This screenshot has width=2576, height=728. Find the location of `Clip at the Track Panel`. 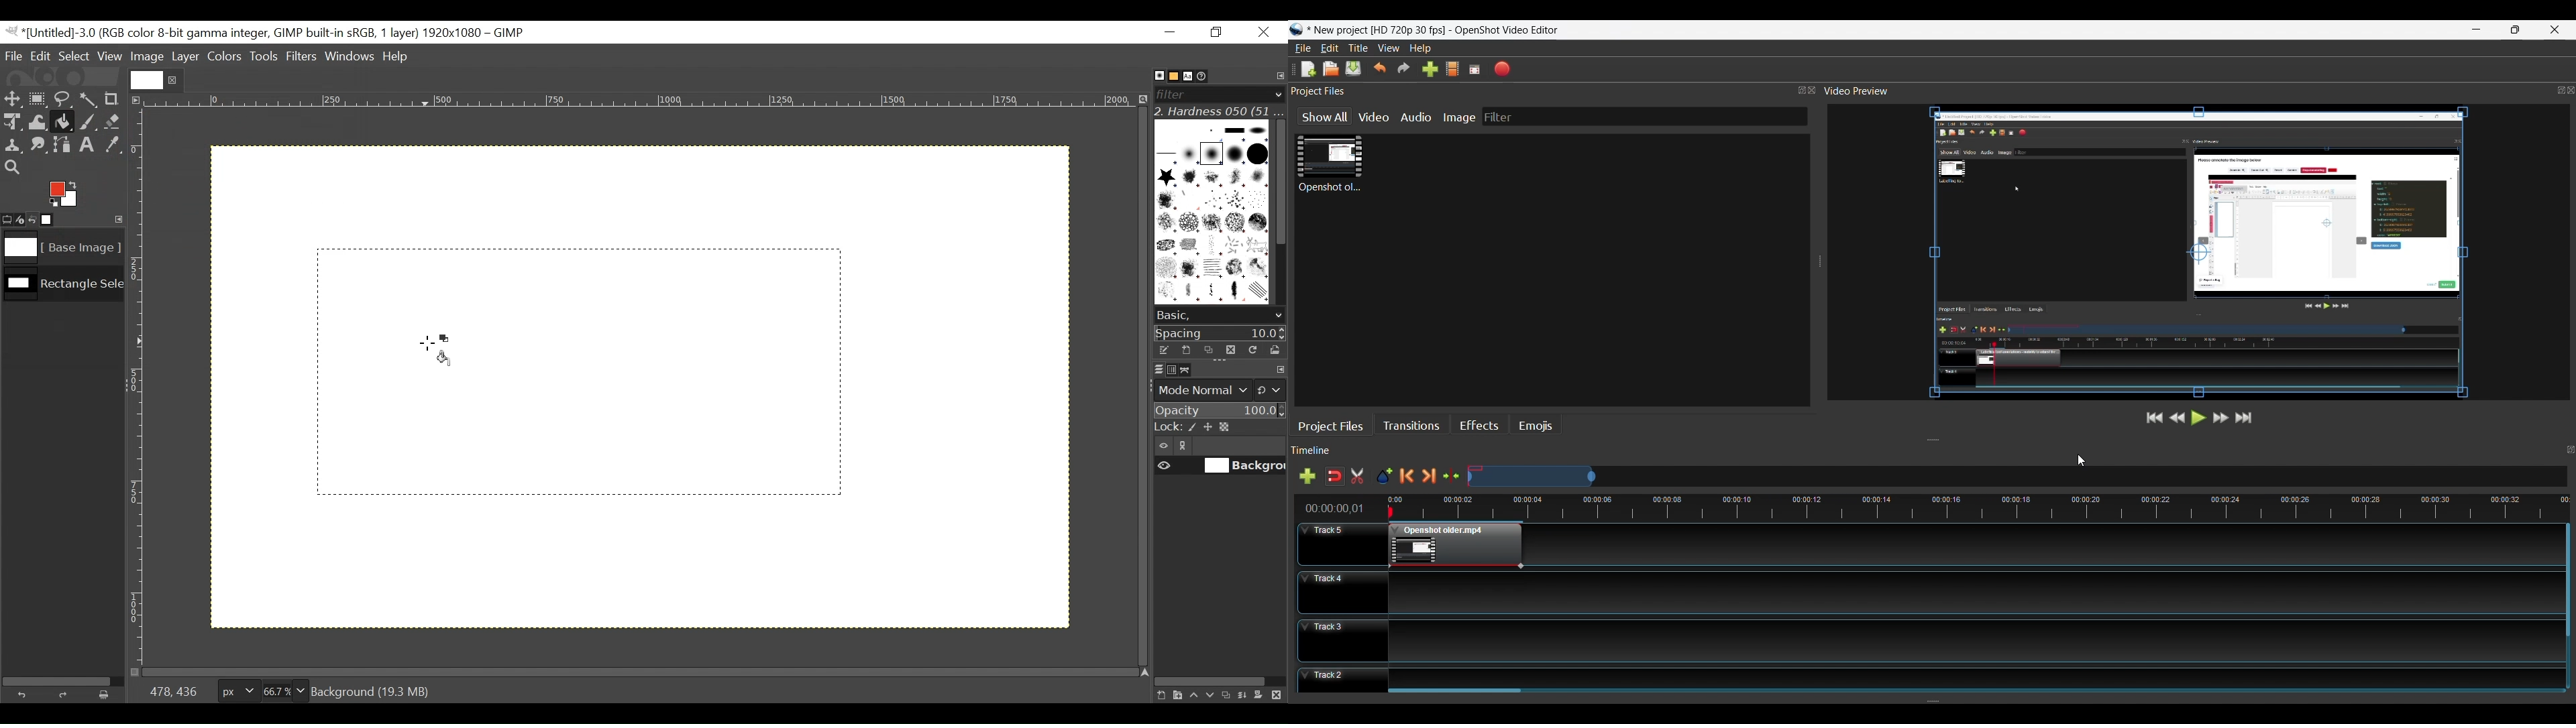

Clip at the Track Panel is located at coordinates (1454, 544).